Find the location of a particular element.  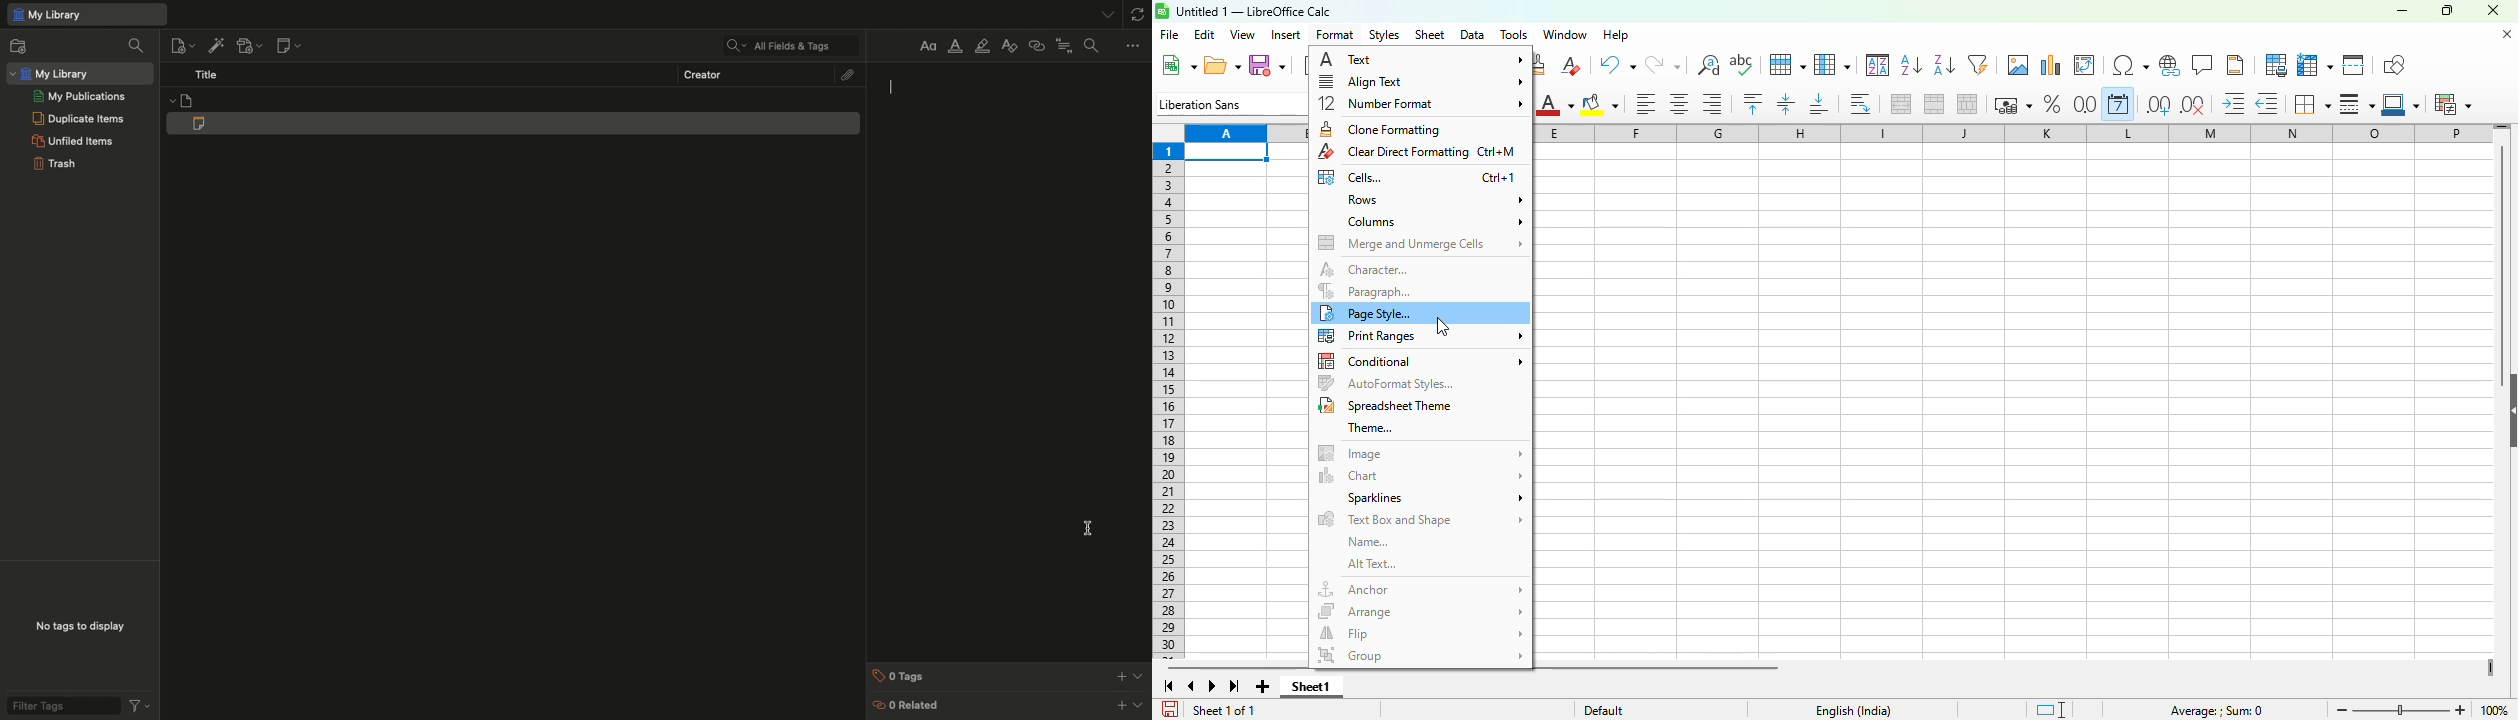

scroll to next sheet is located at coordinates (1212, 686).